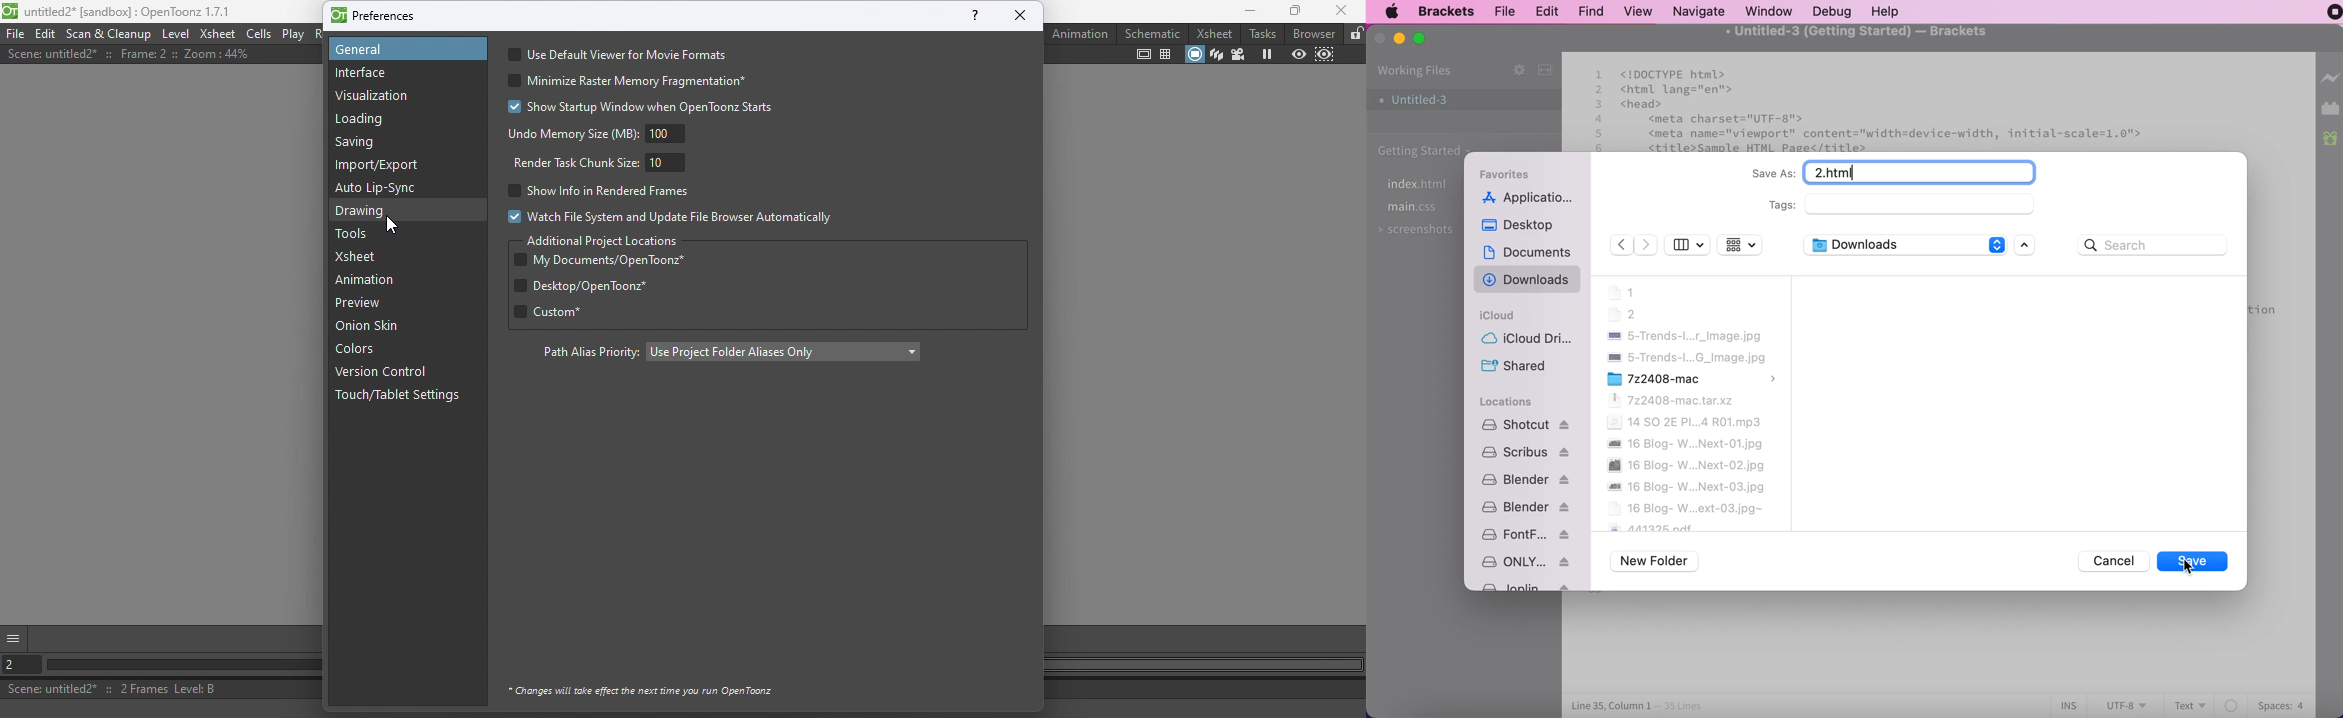  What do you see at coordinates (2330, 108) in the screenshot?
I see `extension manager` at bounding box center [2330, 108].